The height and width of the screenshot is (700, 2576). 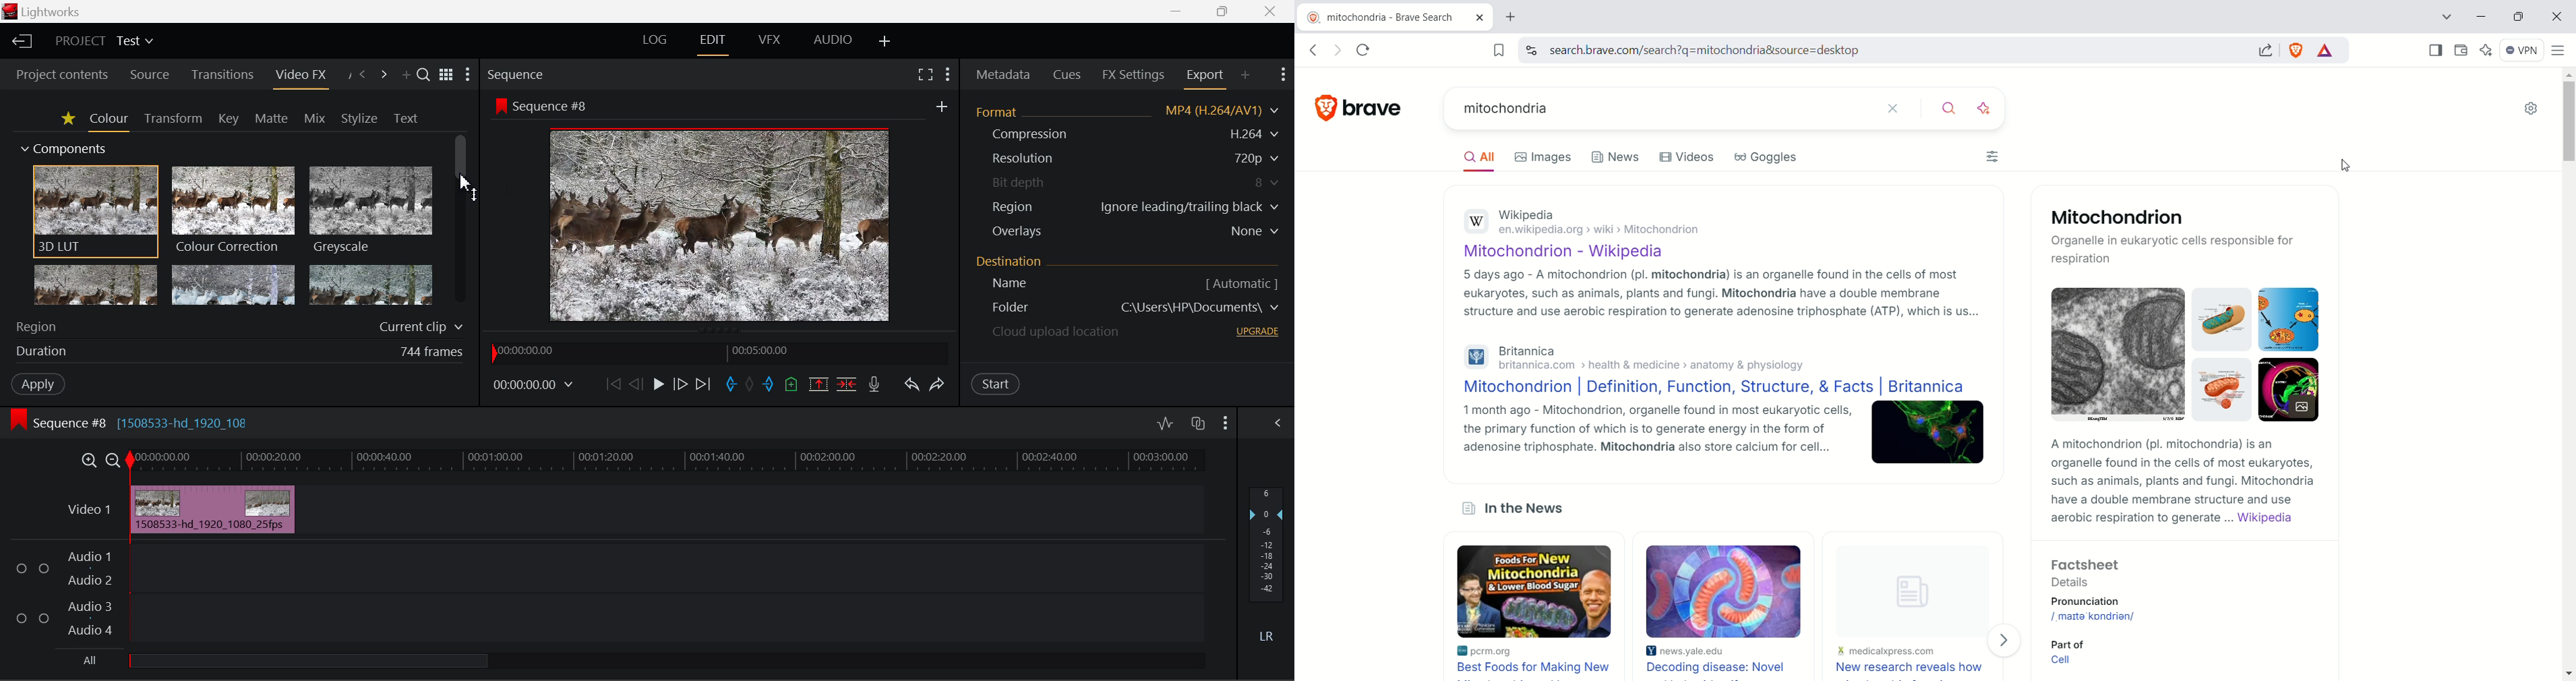 What do you see at coordinates (1016, 231) in the screenshot?
I see `Overlays` at bounding box center [1016, 231].